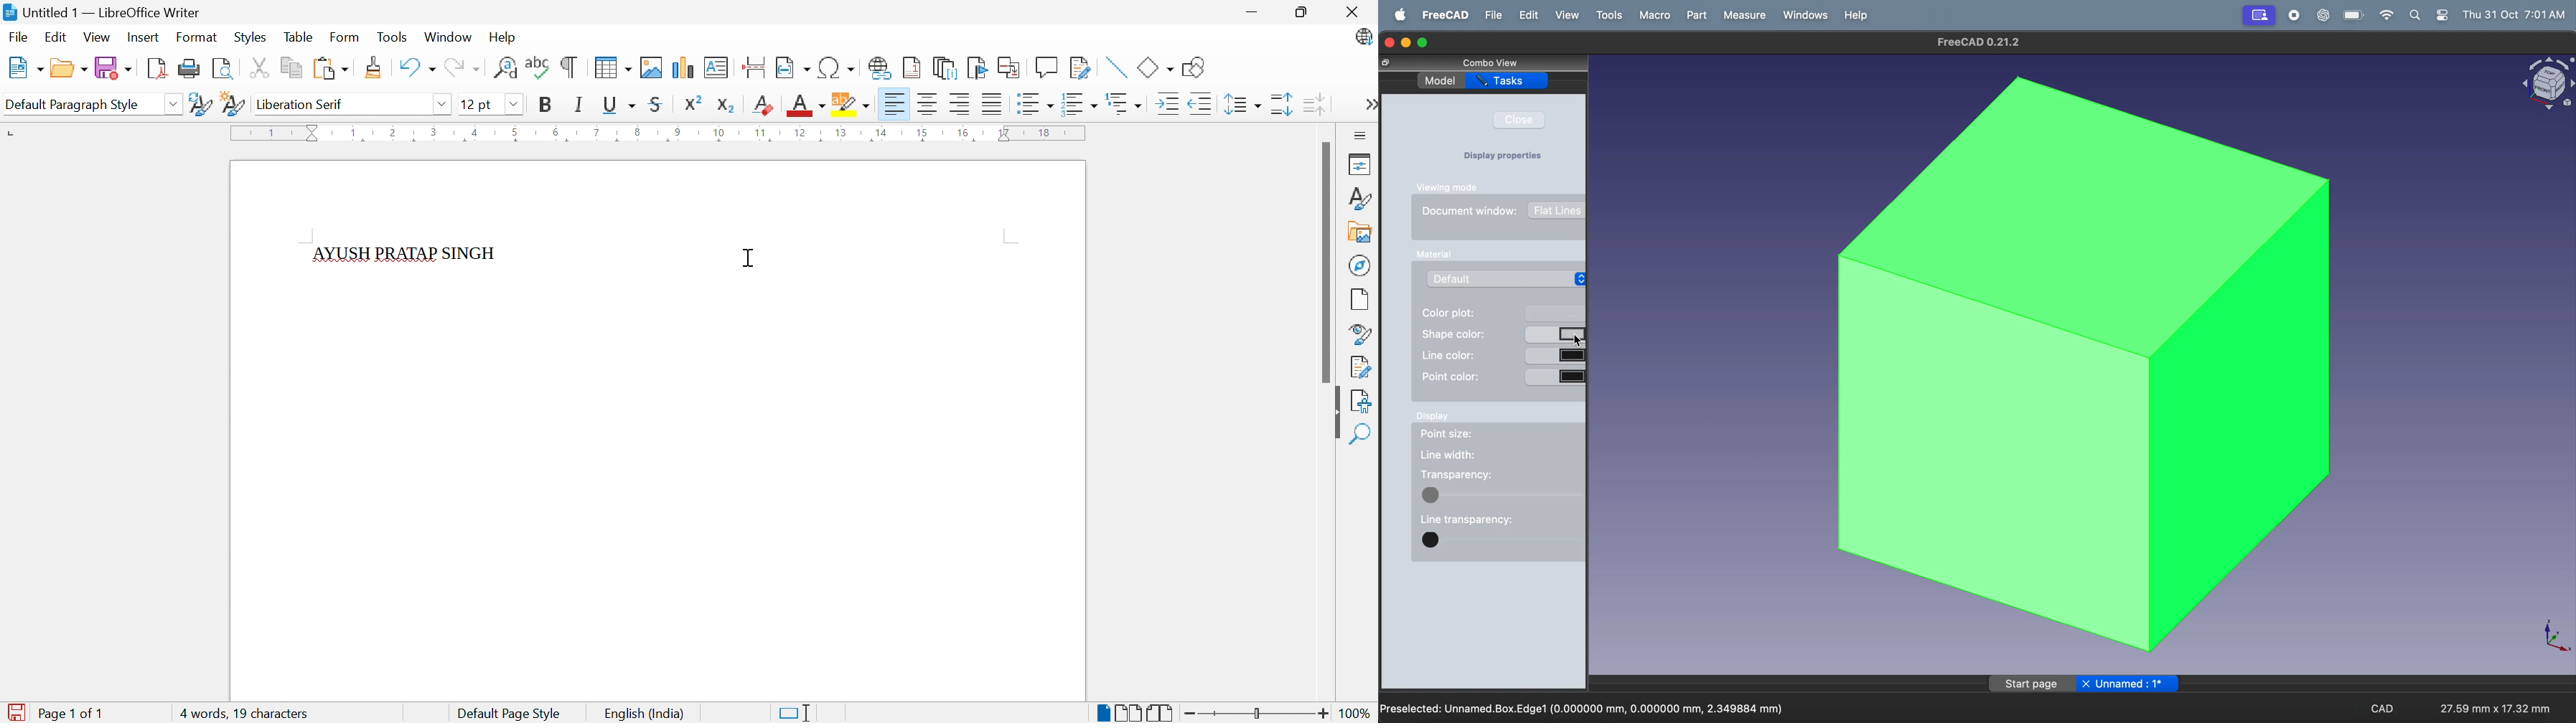 The image size is (2576, 728). I want to click on Multiple-page View, so click(1130, 711).